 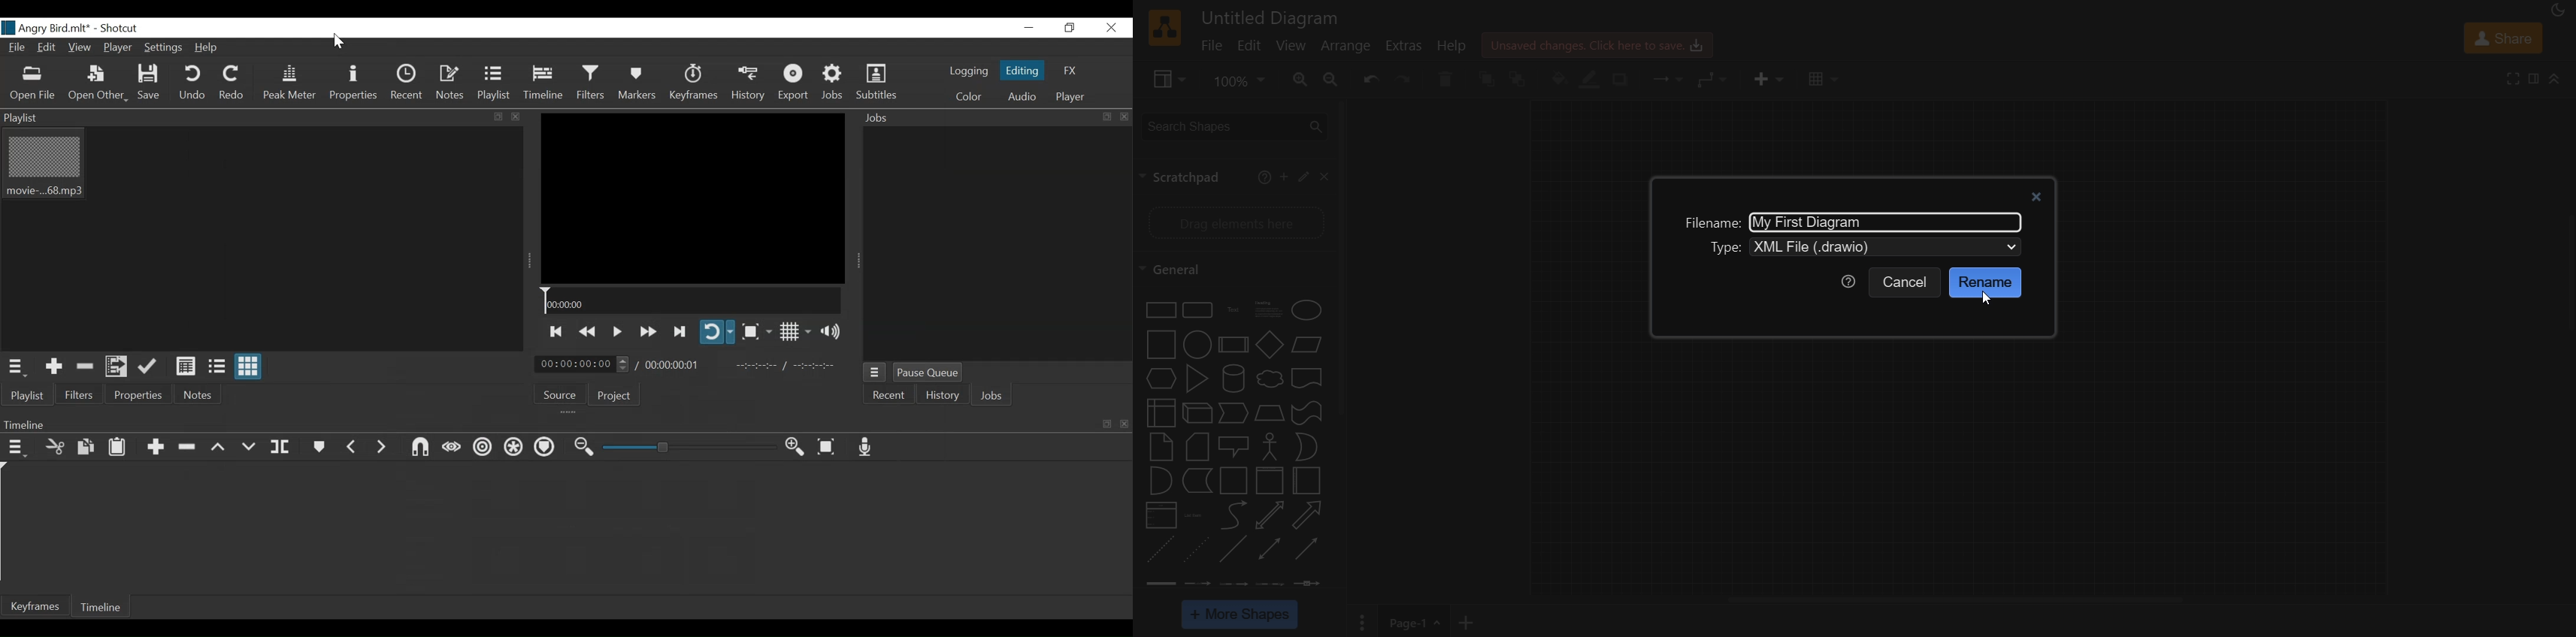 What do you see at coordinates (1070, 28) in the screenshot?
I see `Restore` at bounding box center [1070, 28].